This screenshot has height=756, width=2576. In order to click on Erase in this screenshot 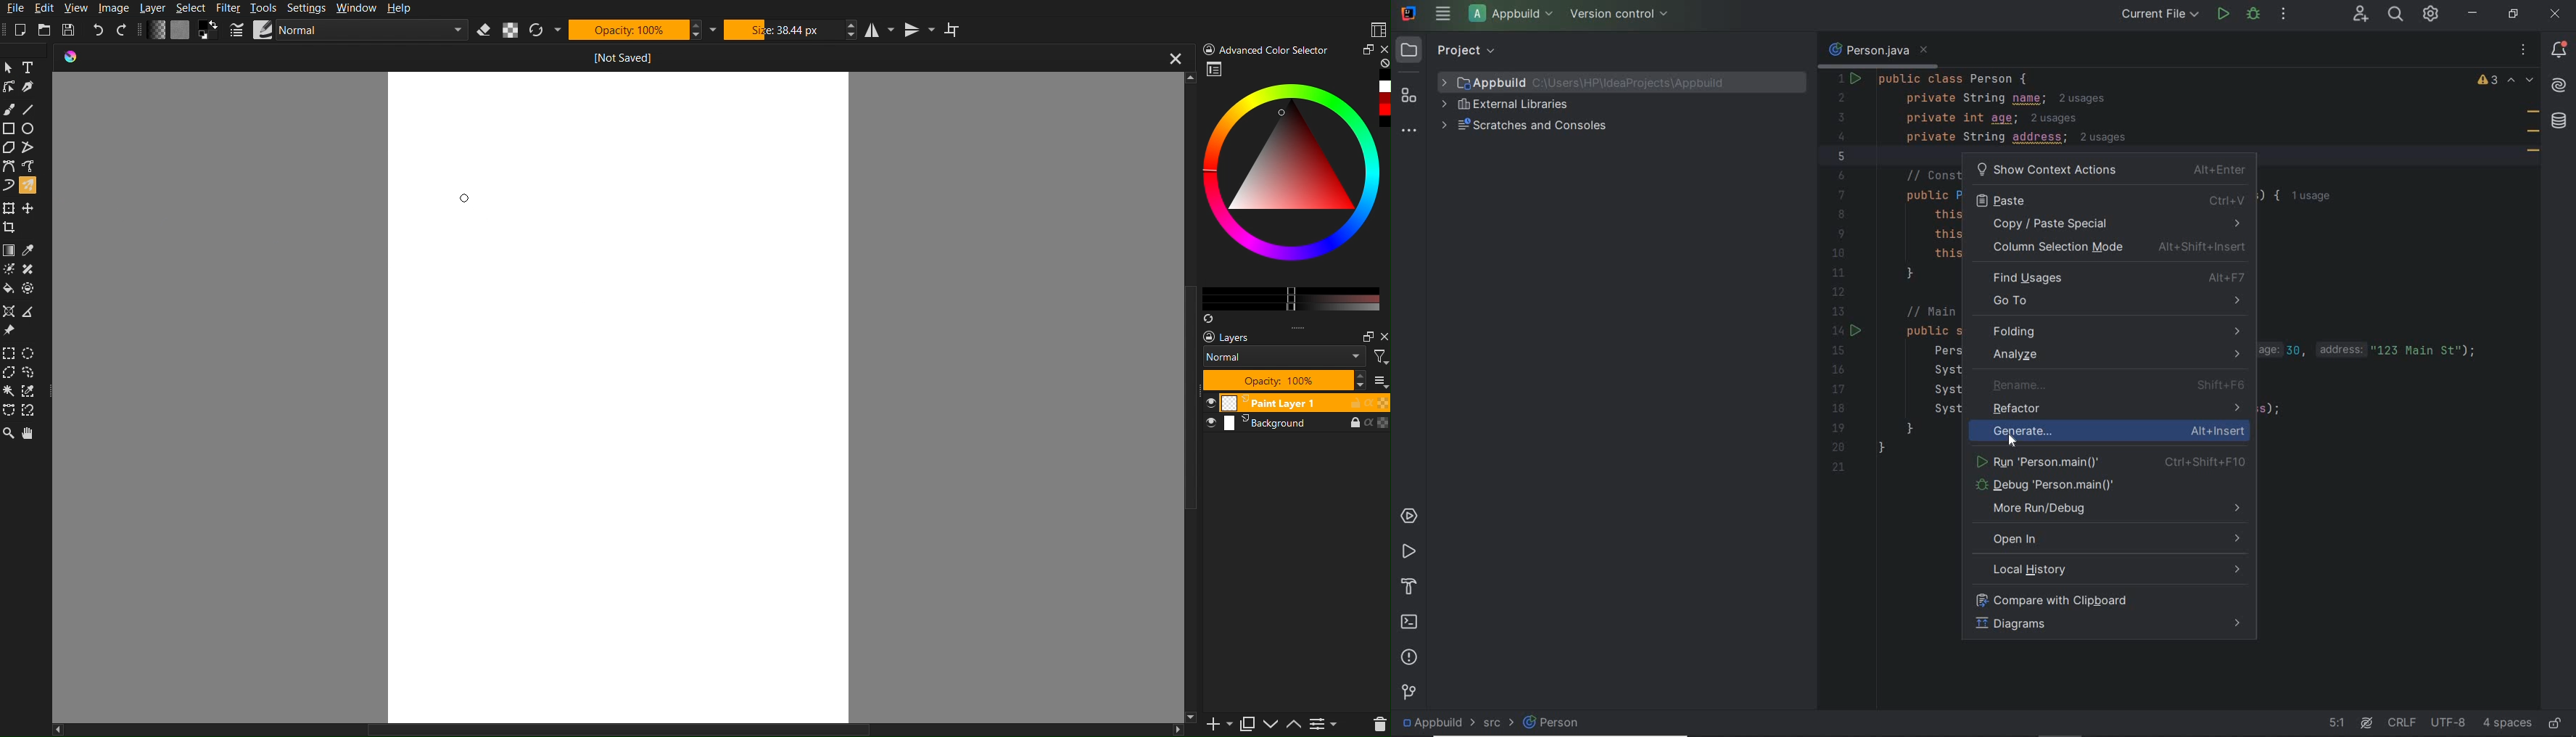, I will do `click(485, 30)`.